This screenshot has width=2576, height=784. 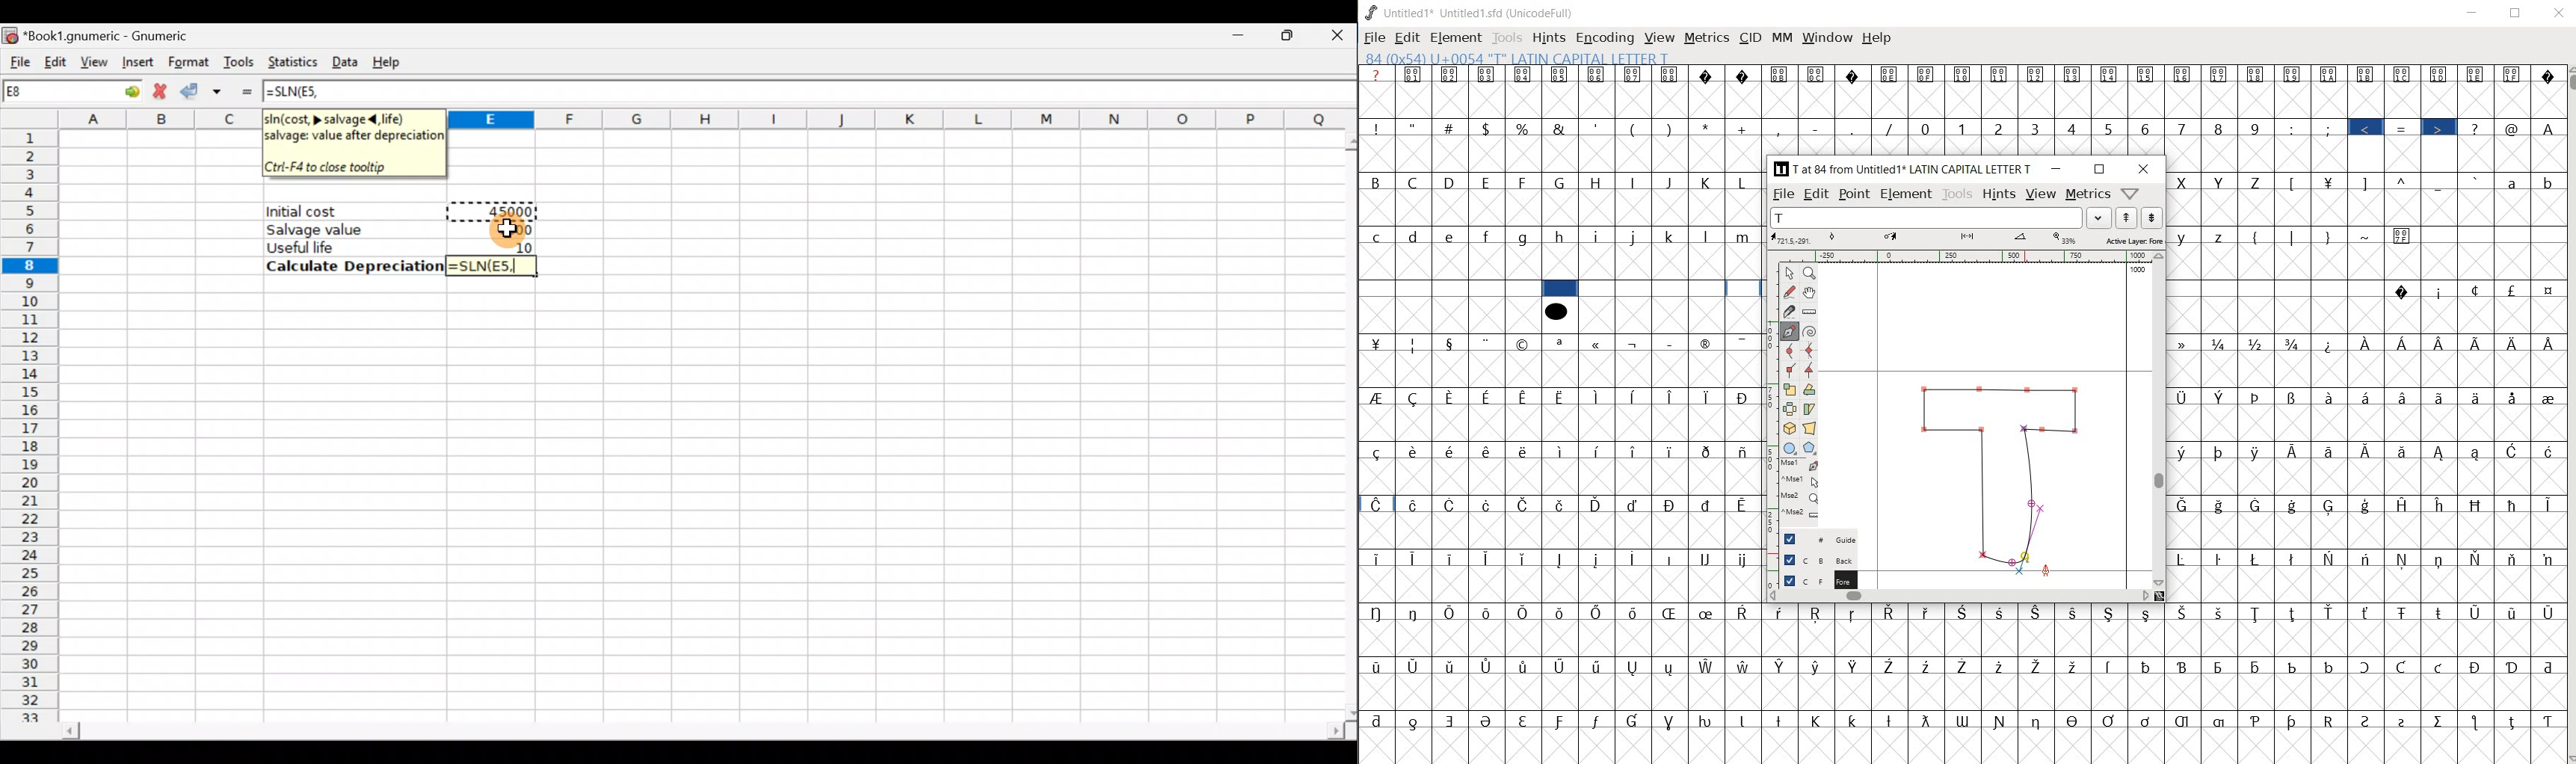 I want to click on Symbol, so click(x=1635, y=667).